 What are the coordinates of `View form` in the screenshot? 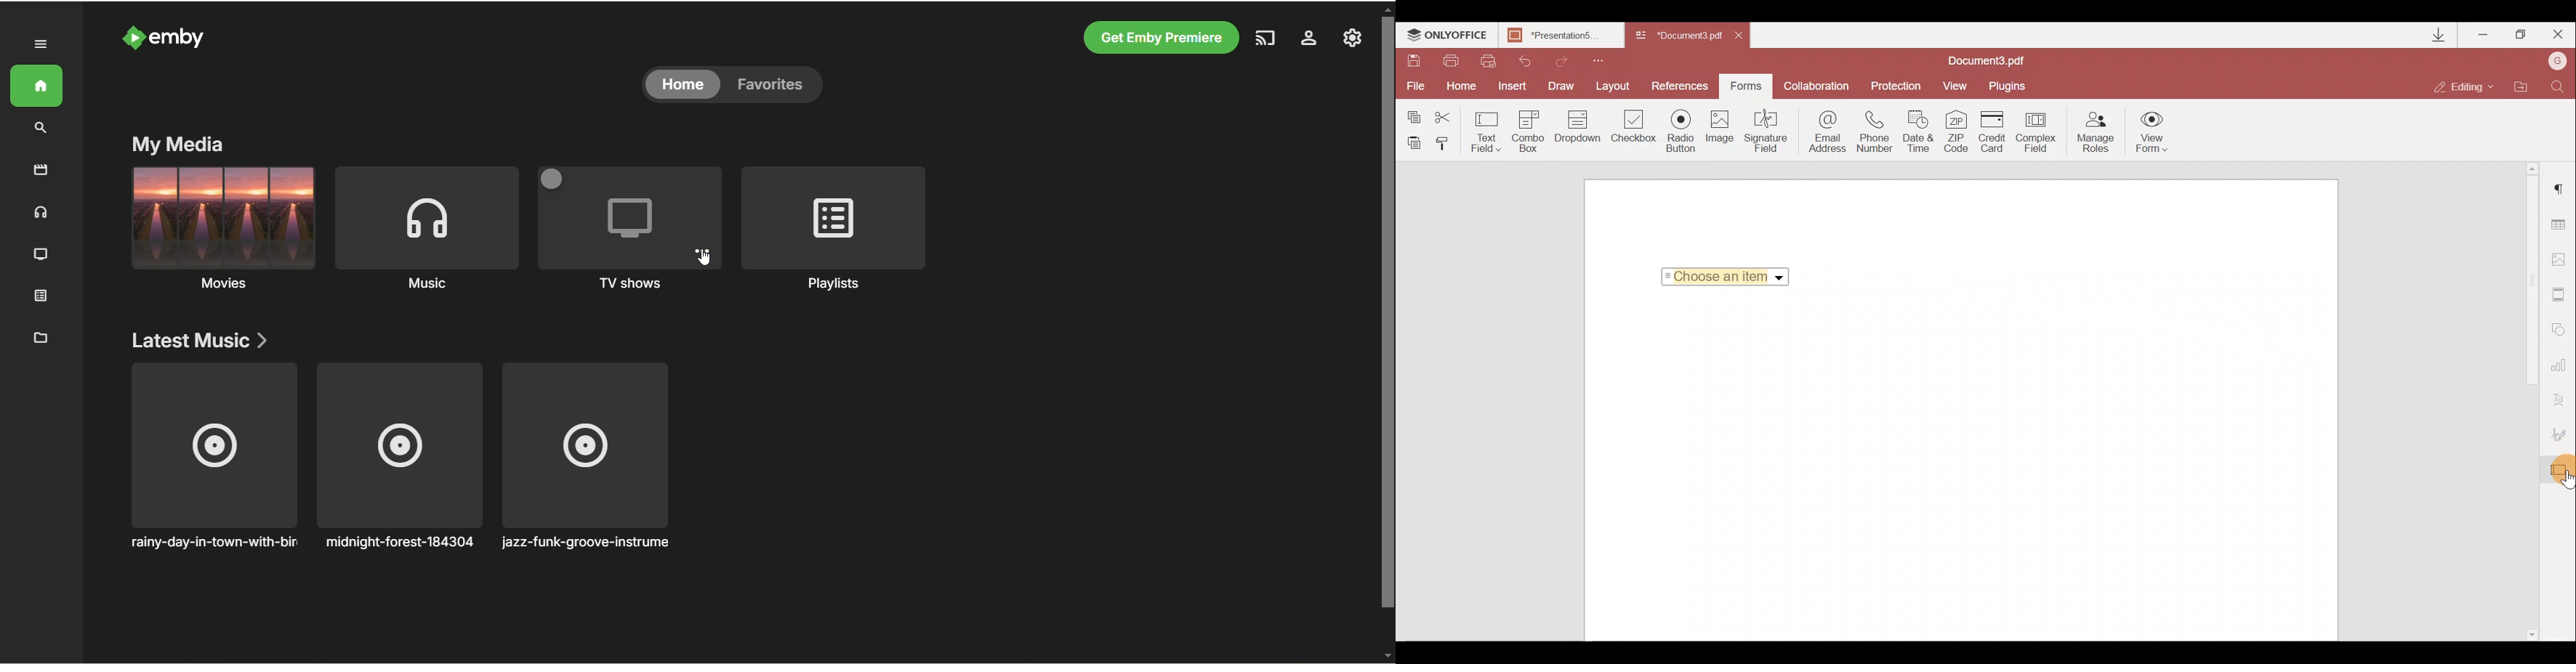 It's located at (2151, 132).